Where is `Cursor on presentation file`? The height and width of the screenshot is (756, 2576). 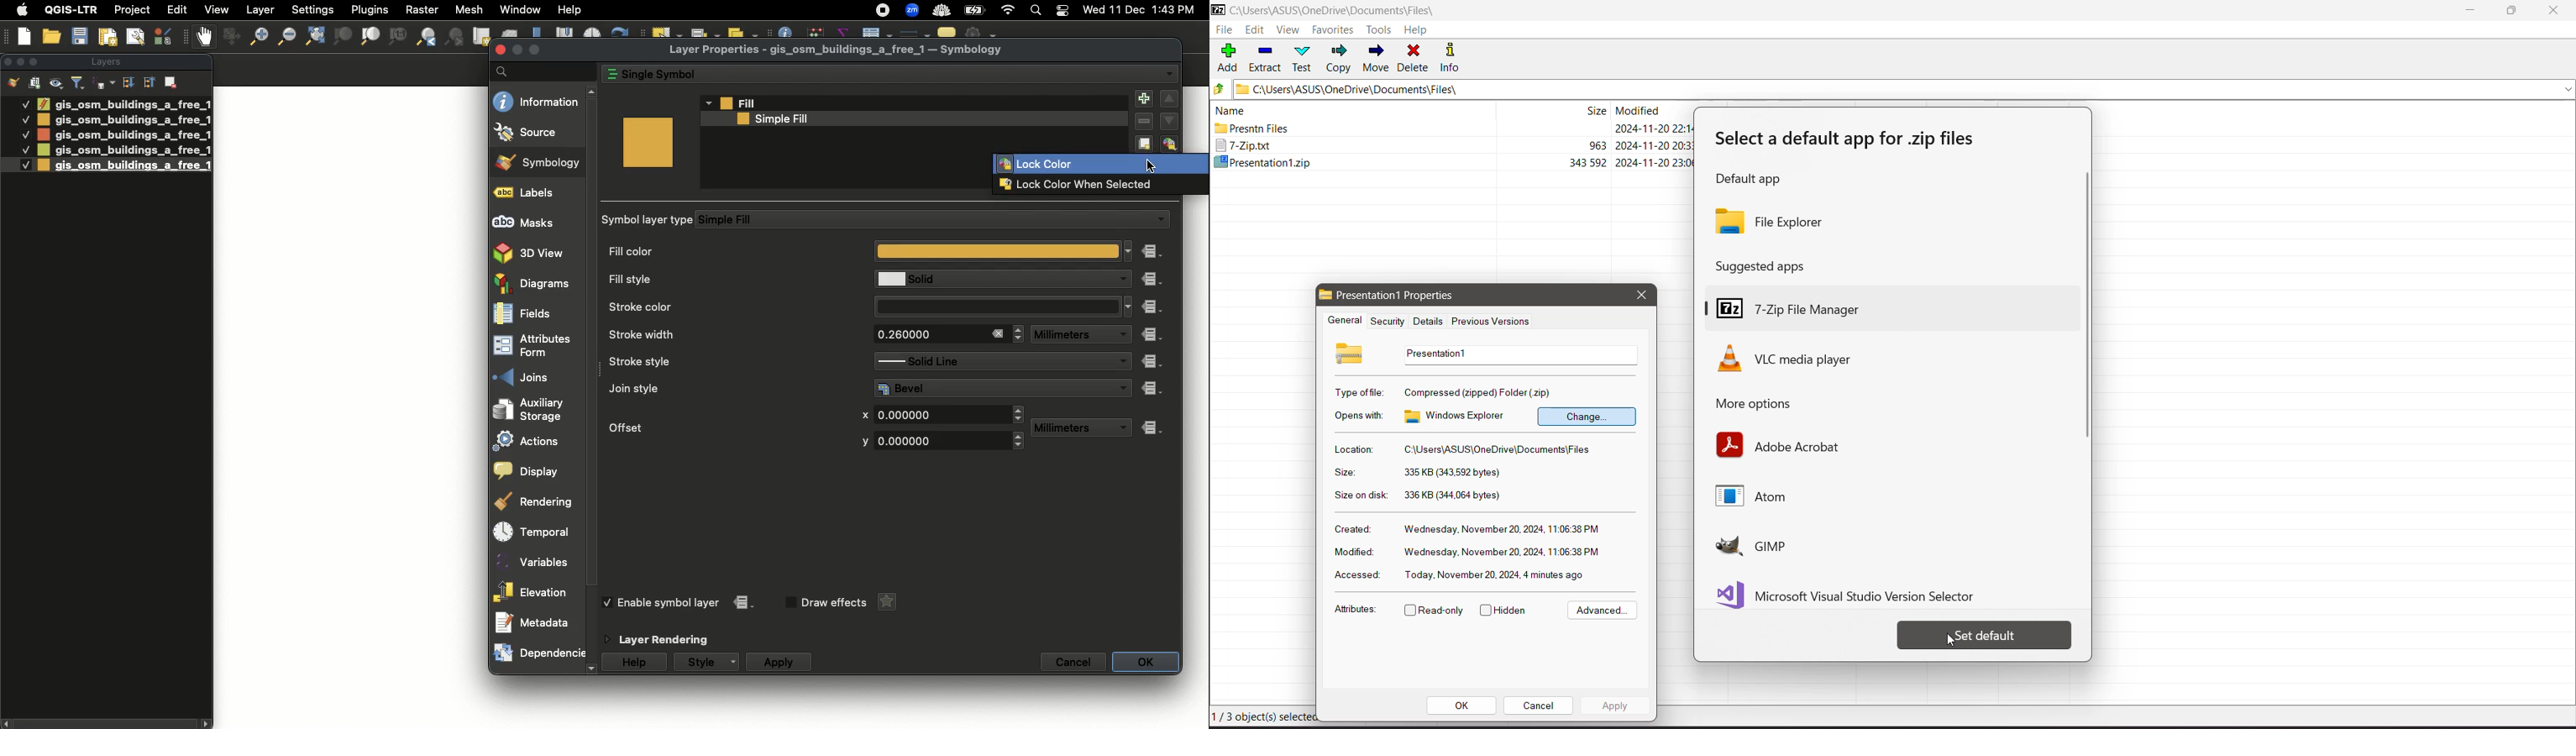
Cursor on presentation file is located at coordinates (1455, 162).